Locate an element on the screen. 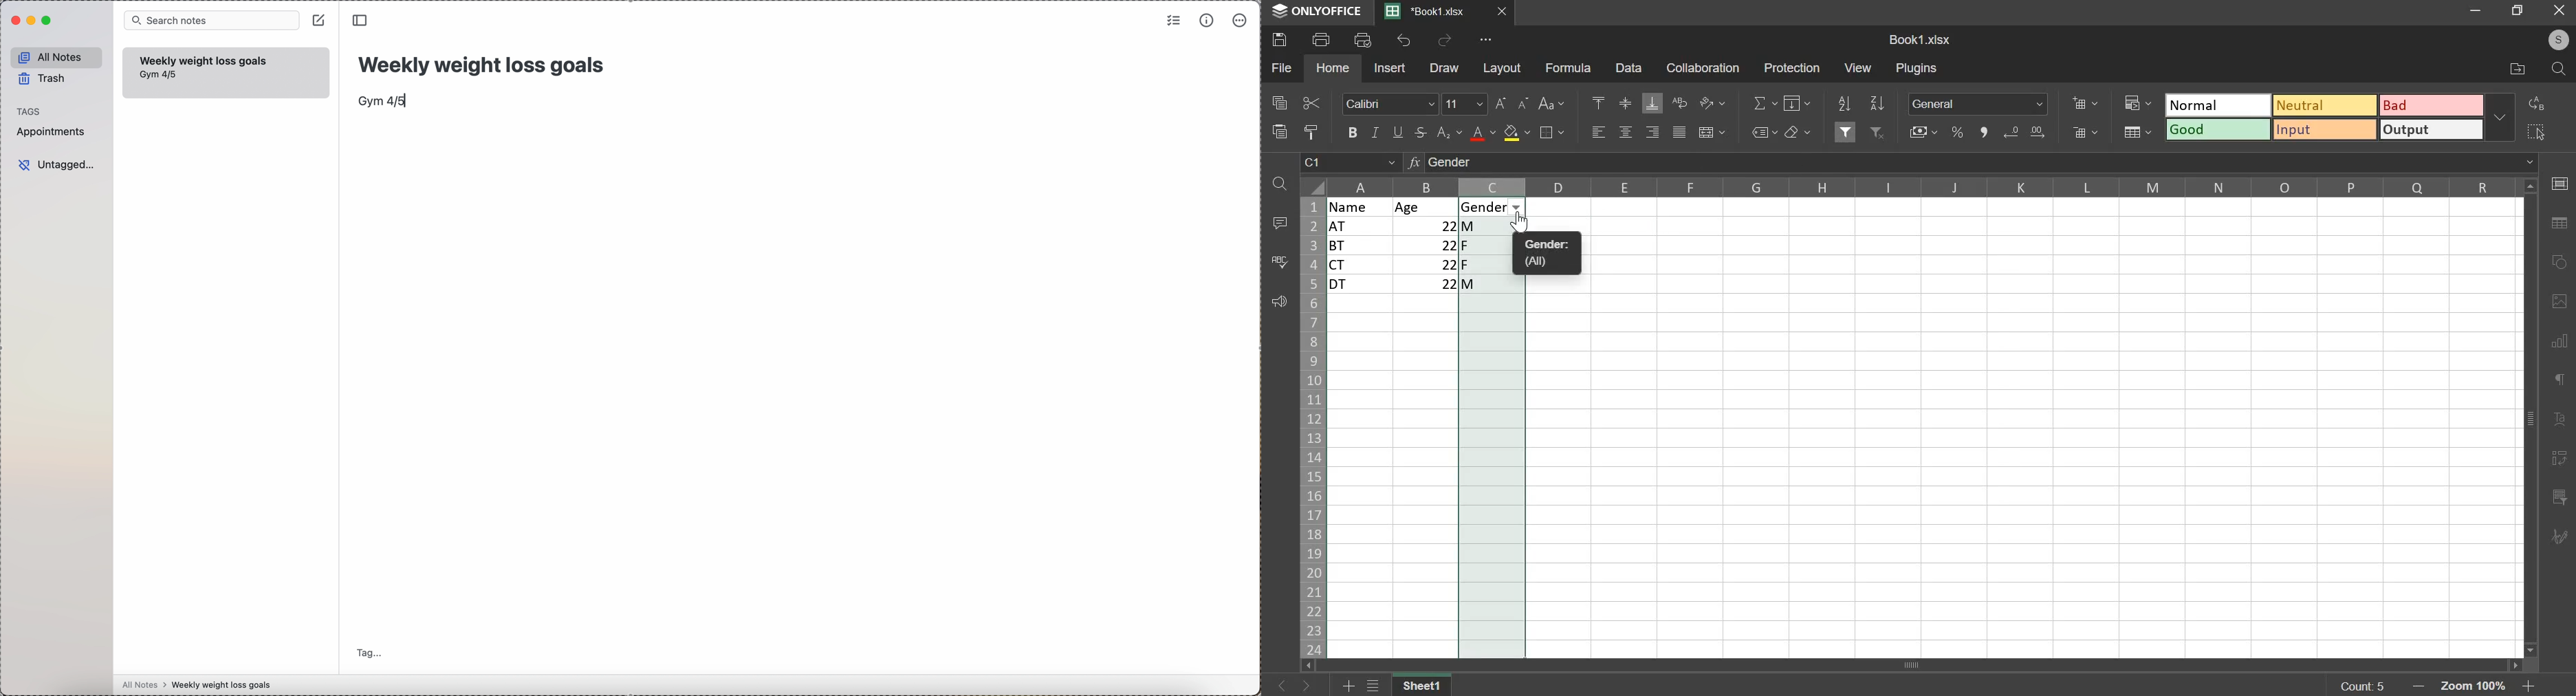 Image resolution: width=2576 pixels, height=700 pixels. table is located at coordinates (2557, 224).